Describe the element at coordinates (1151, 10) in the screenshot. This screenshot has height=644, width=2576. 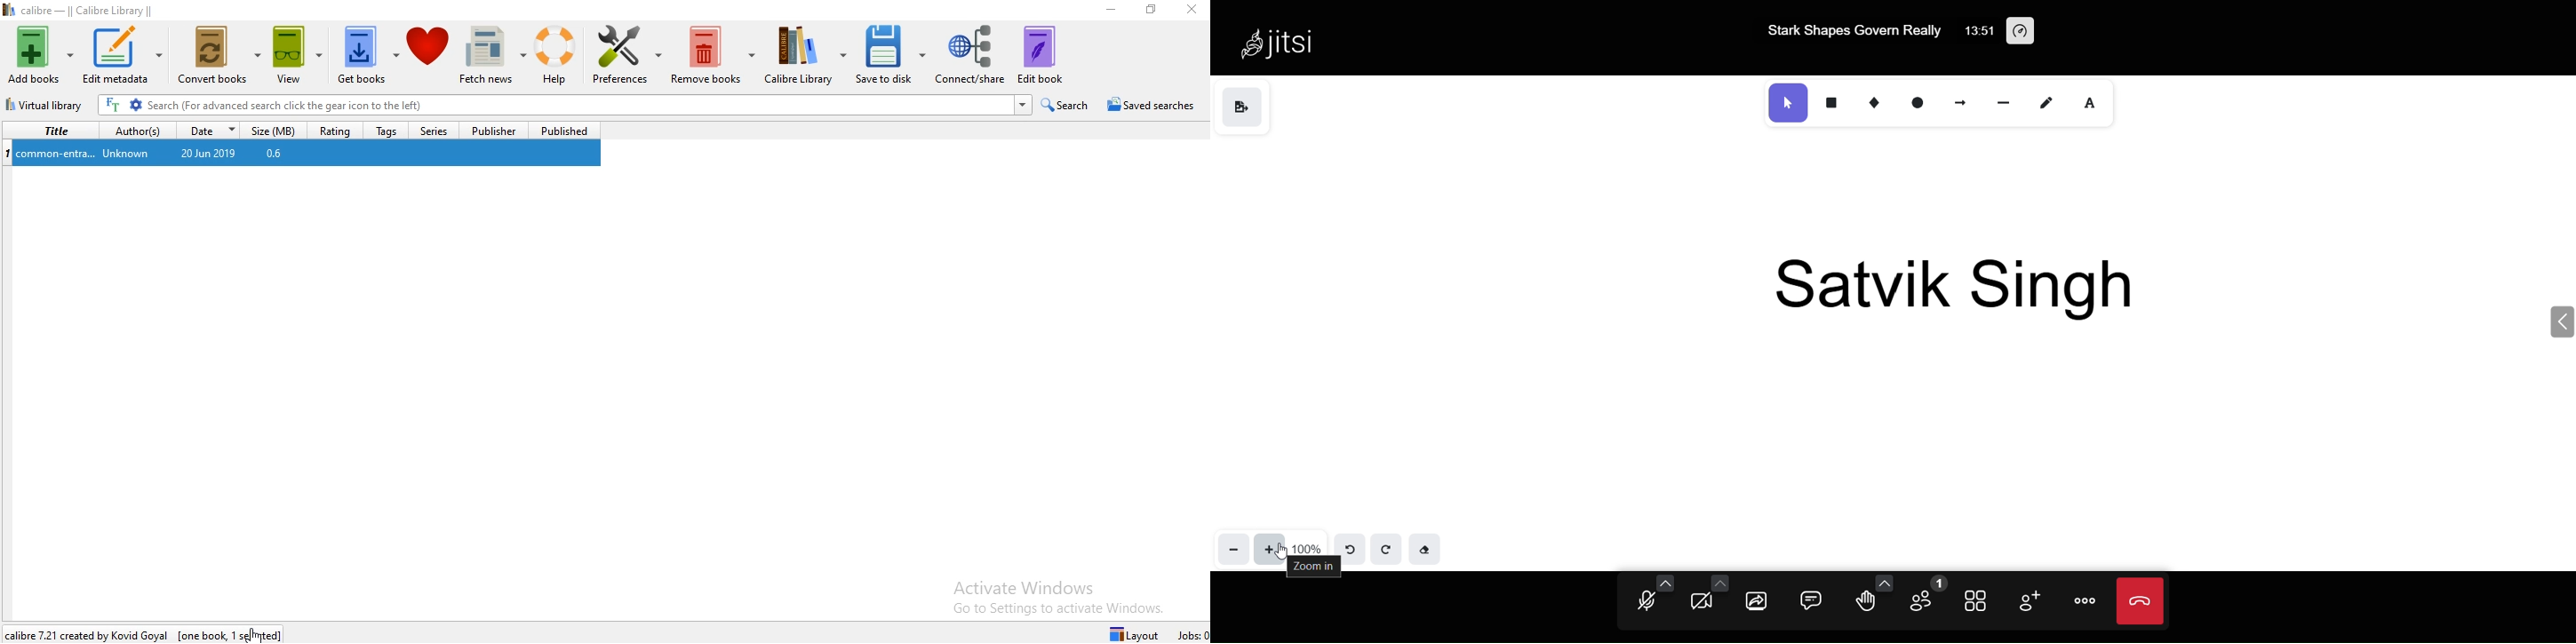
I see `Restore` at that location.